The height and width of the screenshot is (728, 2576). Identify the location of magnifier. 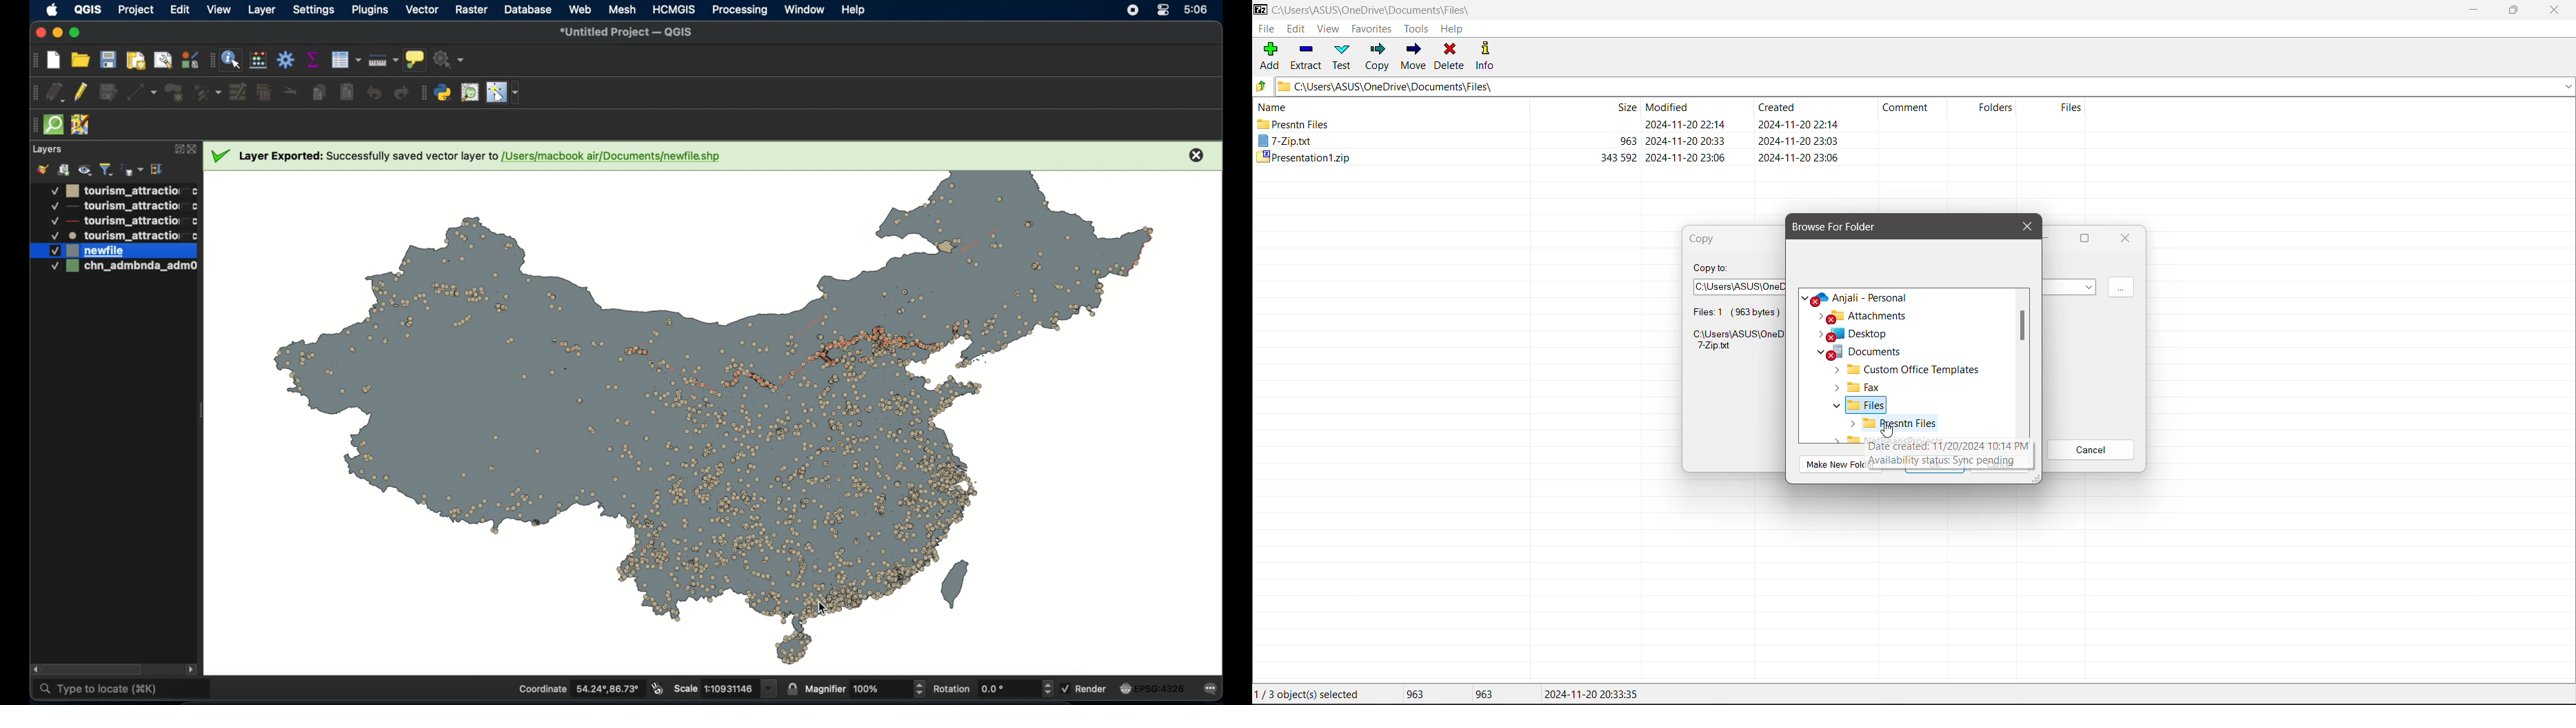
(865, 687).